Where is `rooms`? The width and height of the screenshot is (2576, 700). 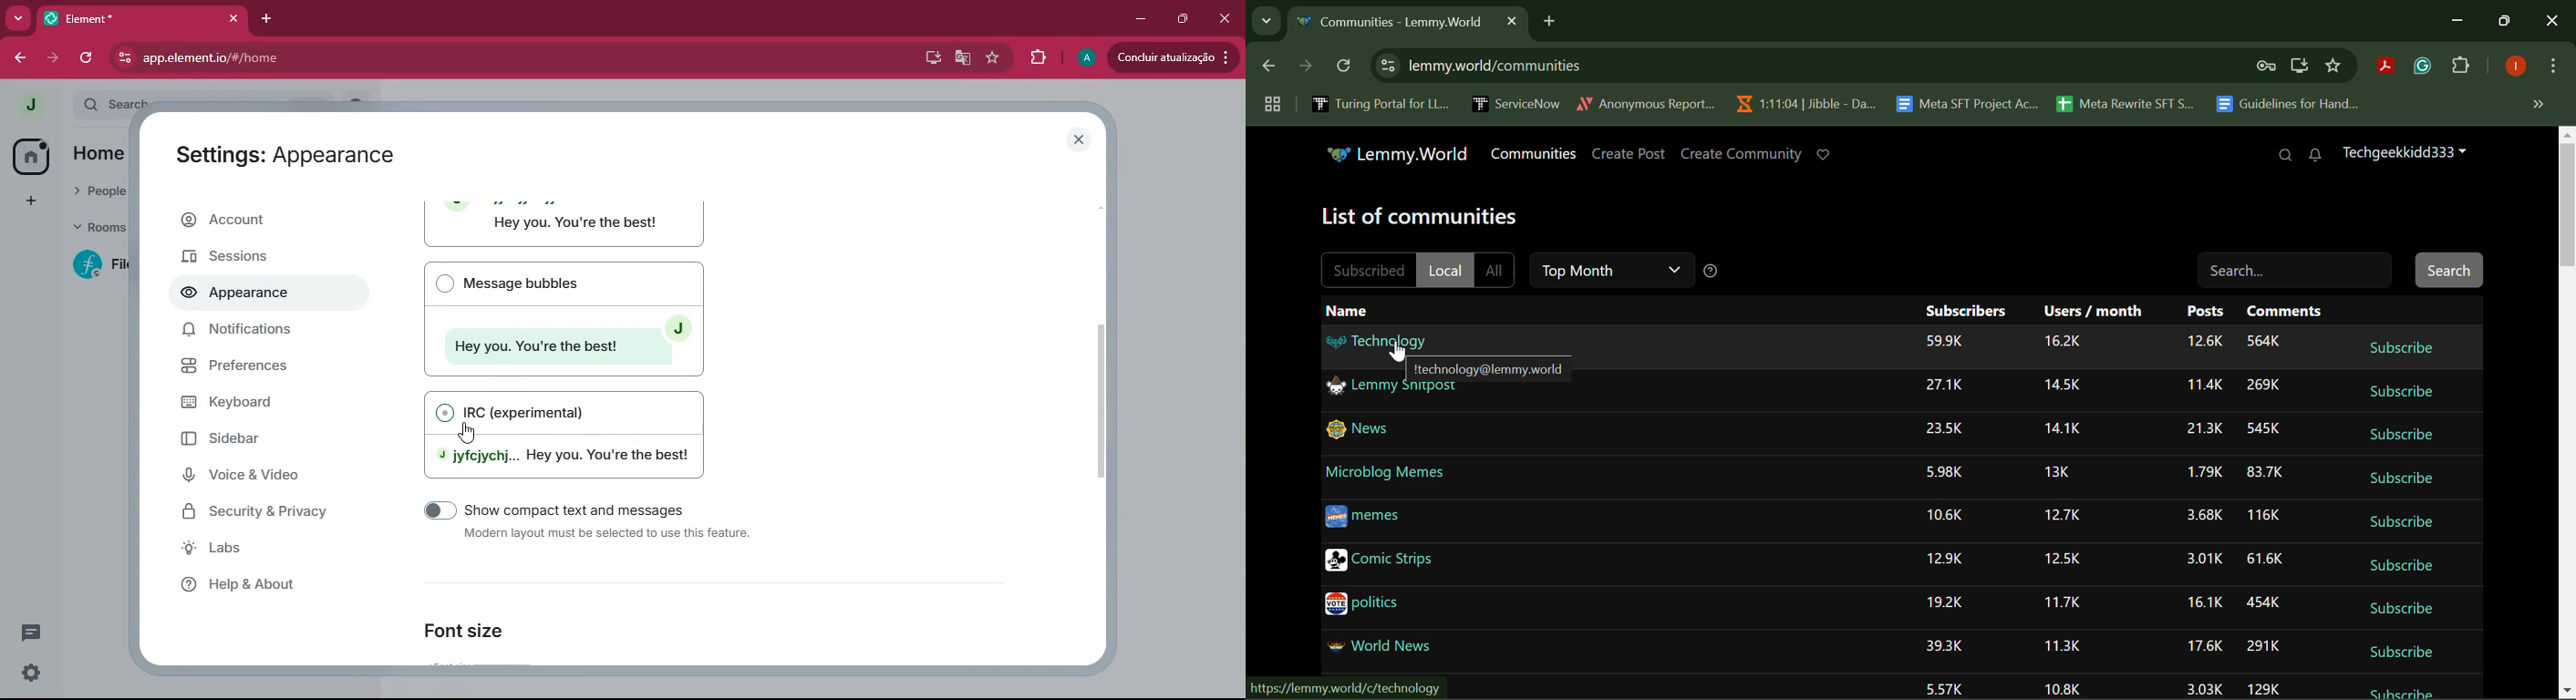 rooms is located at coordinates (97, 226).